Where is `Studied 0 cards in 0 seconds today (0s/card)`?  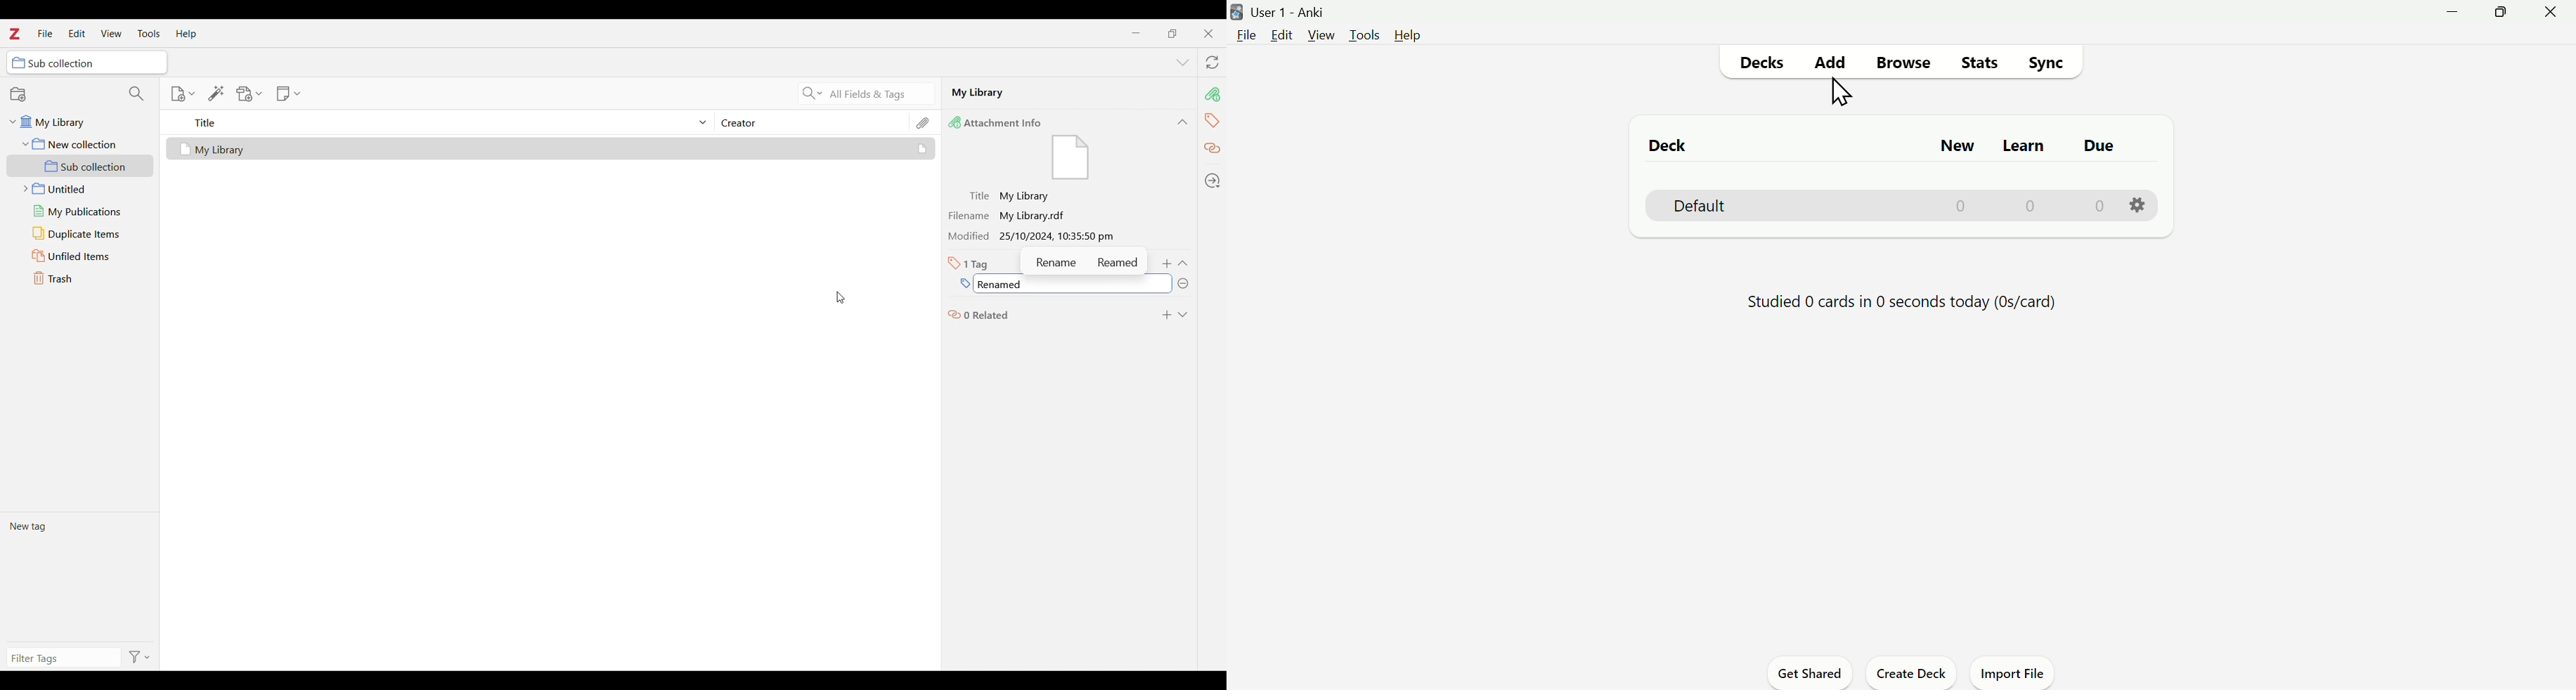
Studied 0 cards in 0 seconds today (0s/card) is located at coordinates (1908, 299).